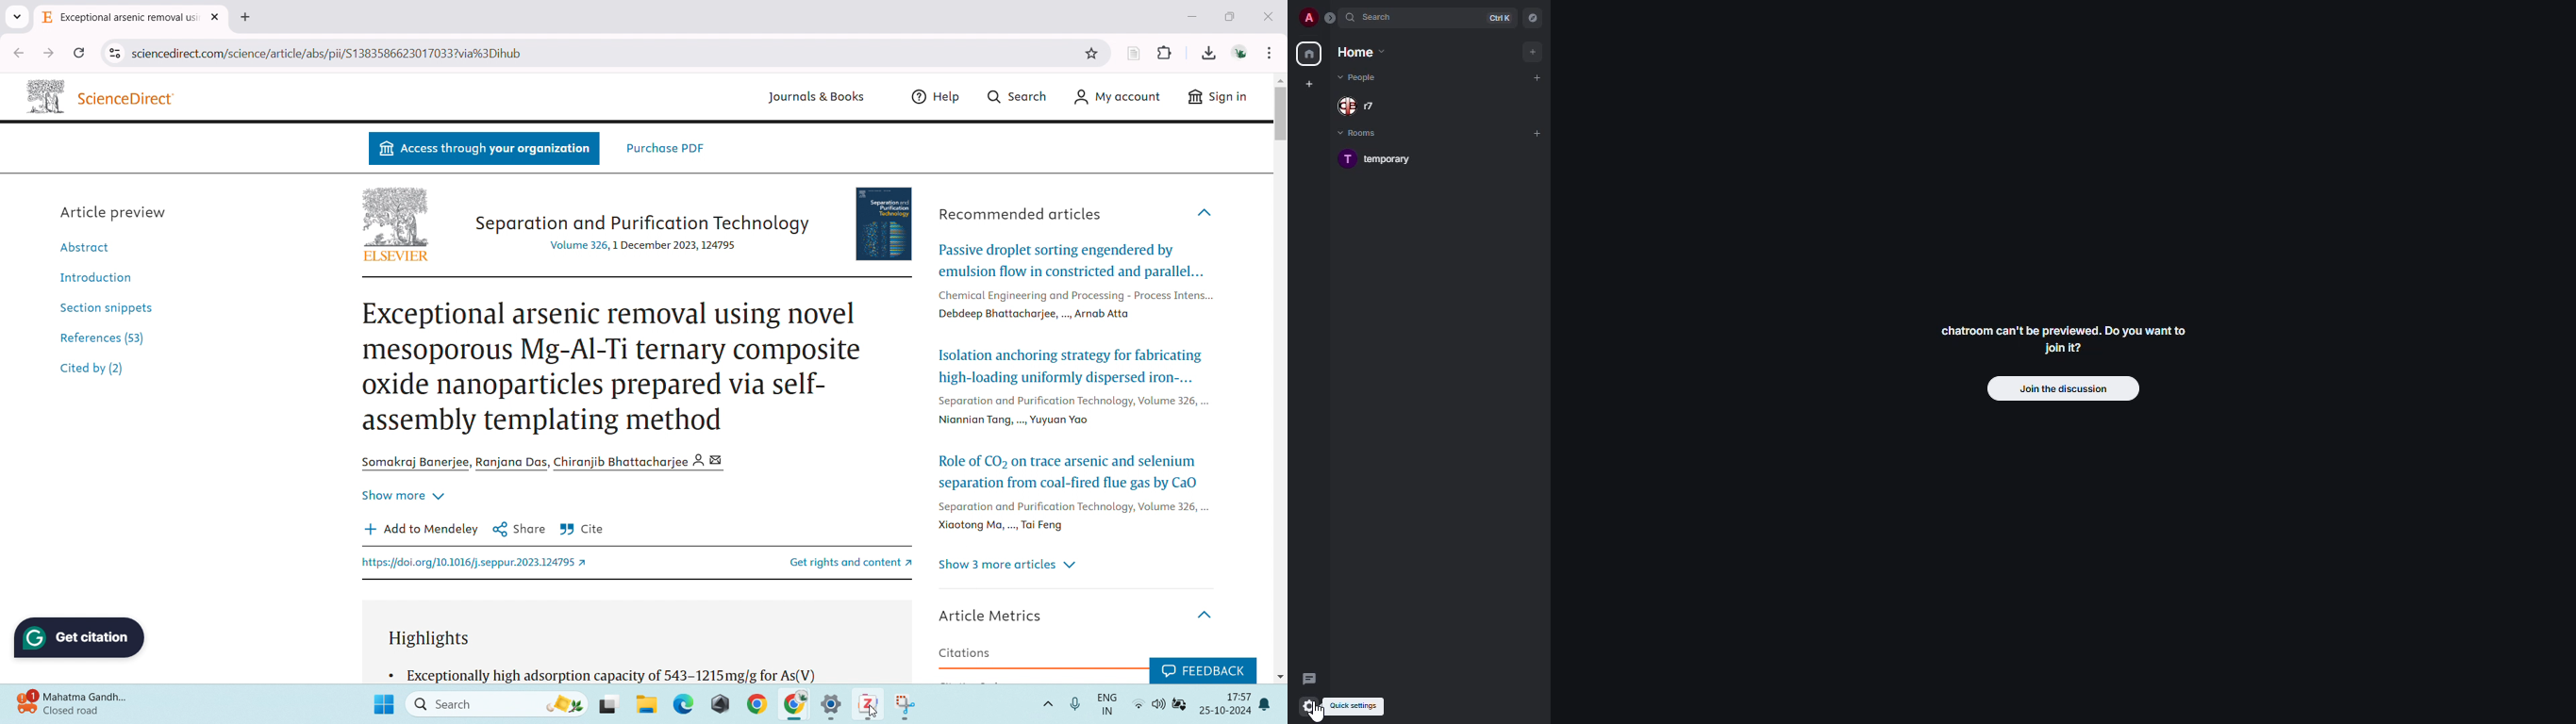  Describe the element at coordinates (1069, 366) in the screenshot. I see `Isolation anchoring strategy for fabricating high-loading uniformly dispersed iron-...` at that location.